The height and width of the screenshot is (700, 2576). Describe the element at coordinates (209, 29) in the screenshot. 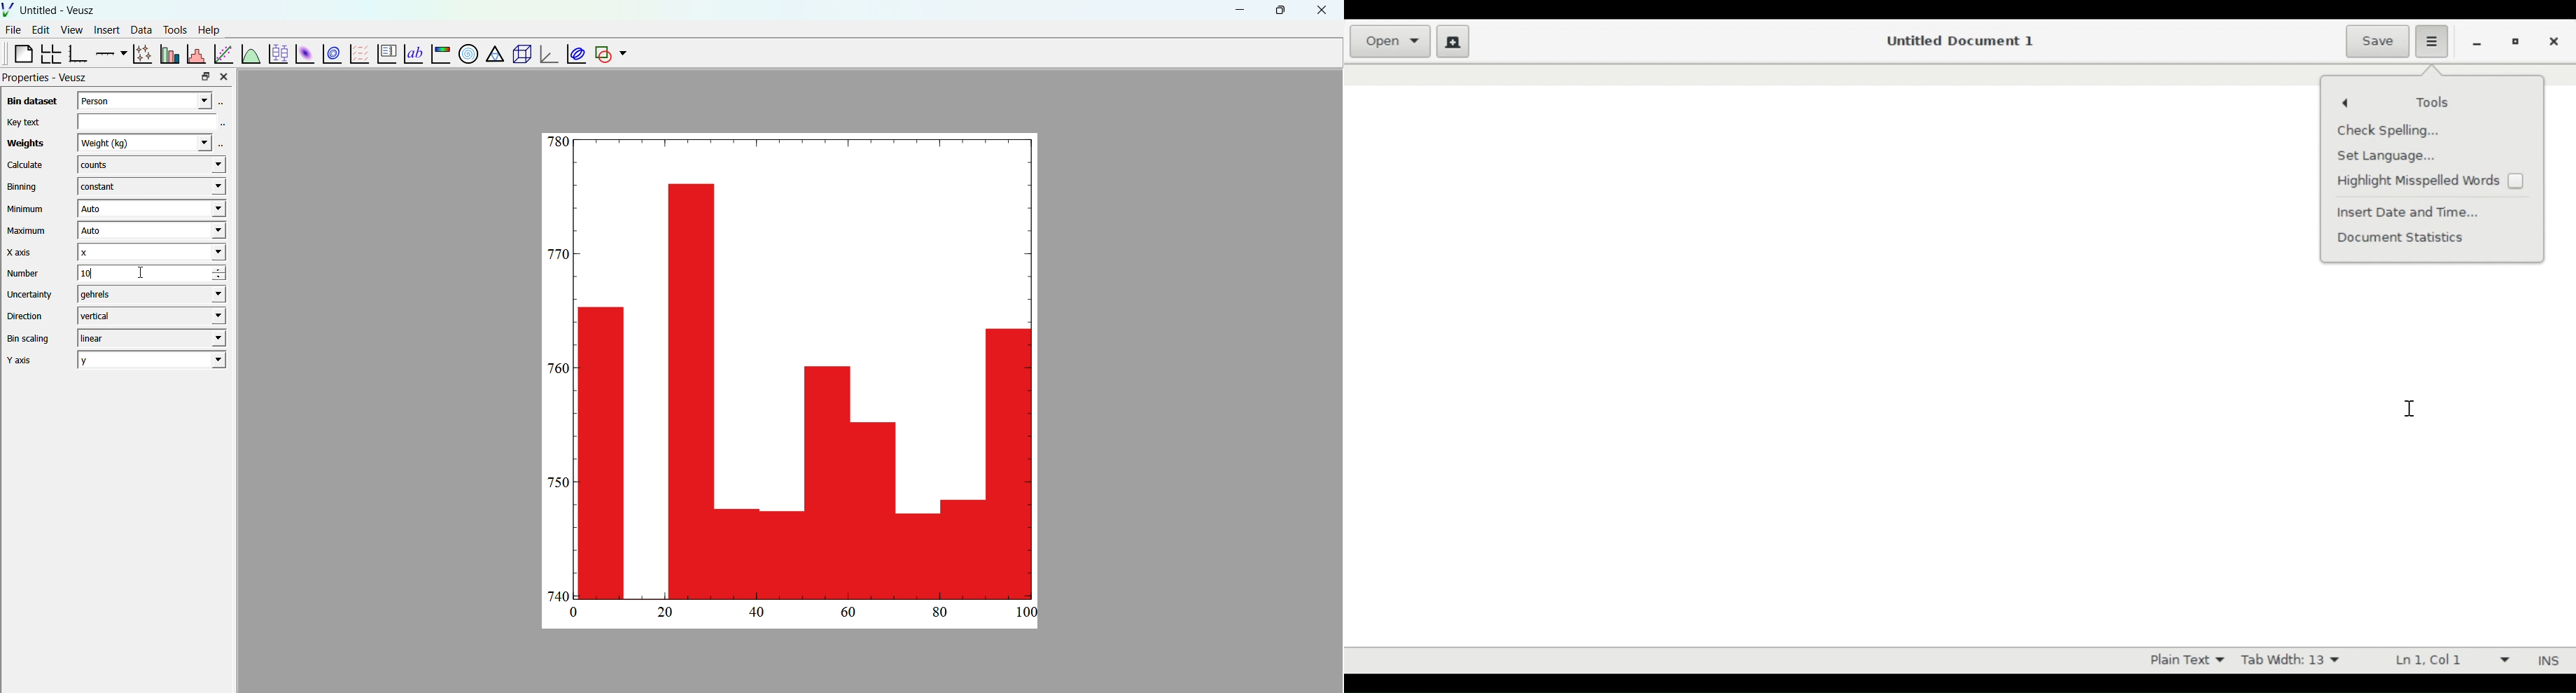

I see `help` at that location.